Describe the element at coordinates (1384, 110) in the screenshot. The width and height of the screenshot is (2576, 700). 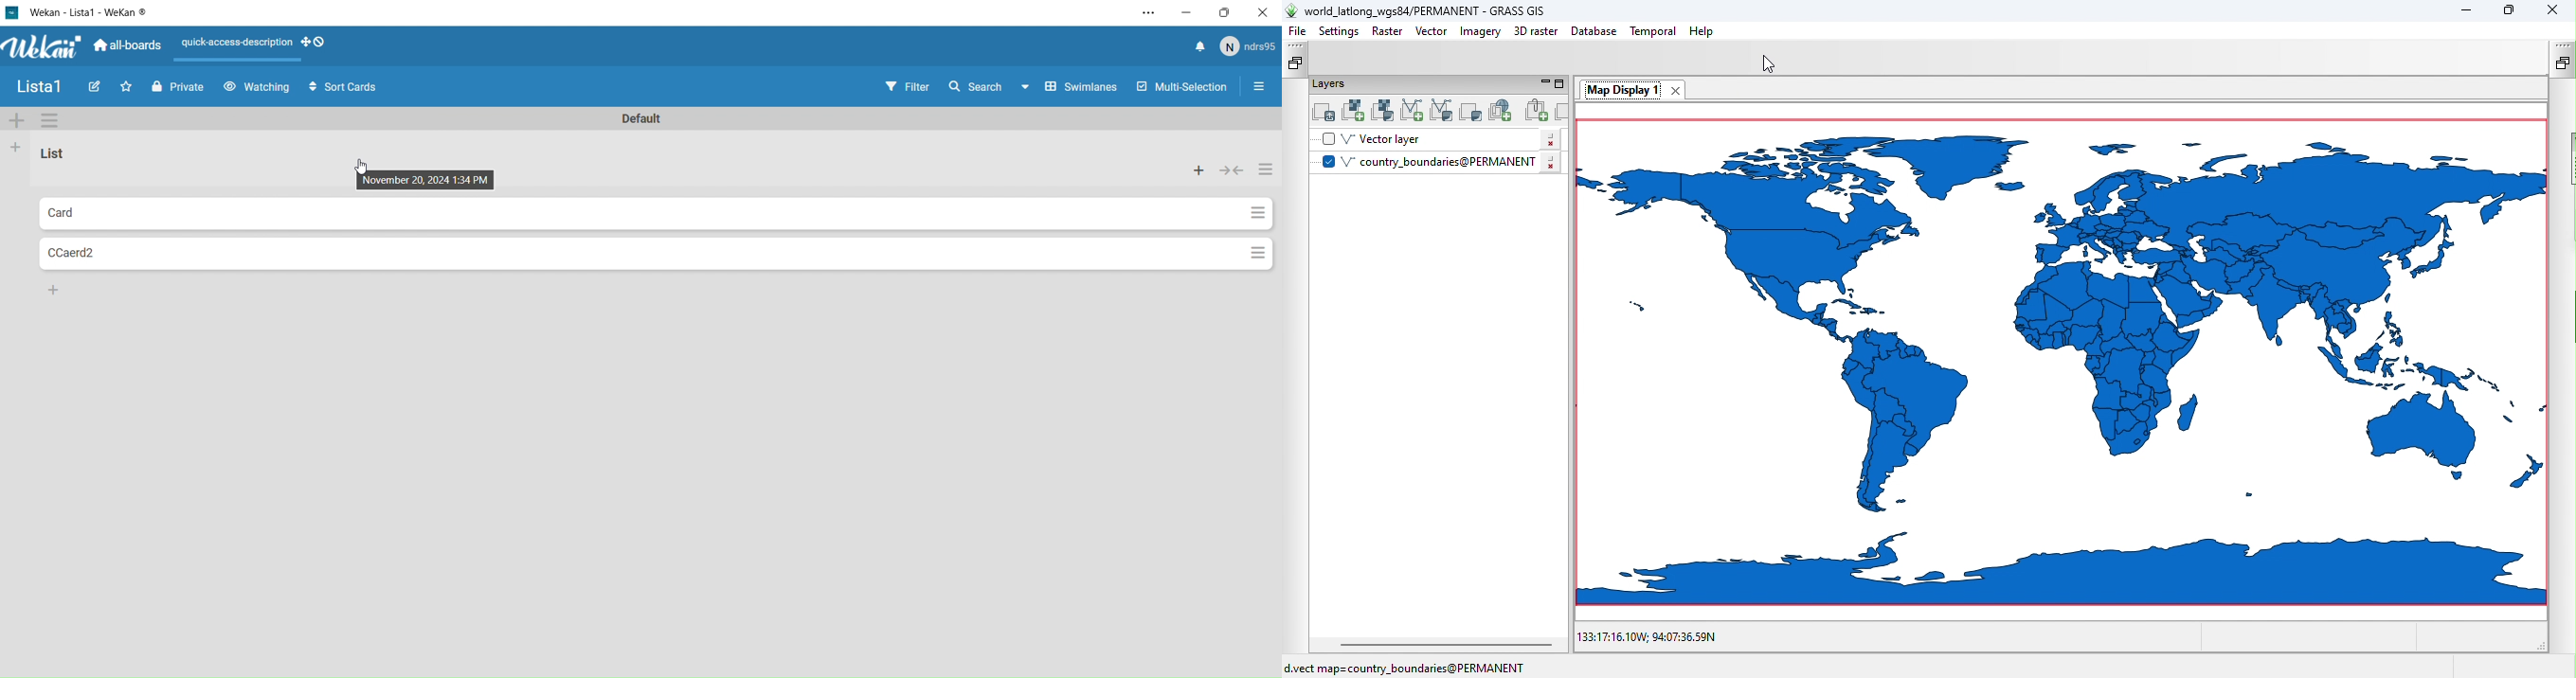
I see `Add various raster map layers` at that location.